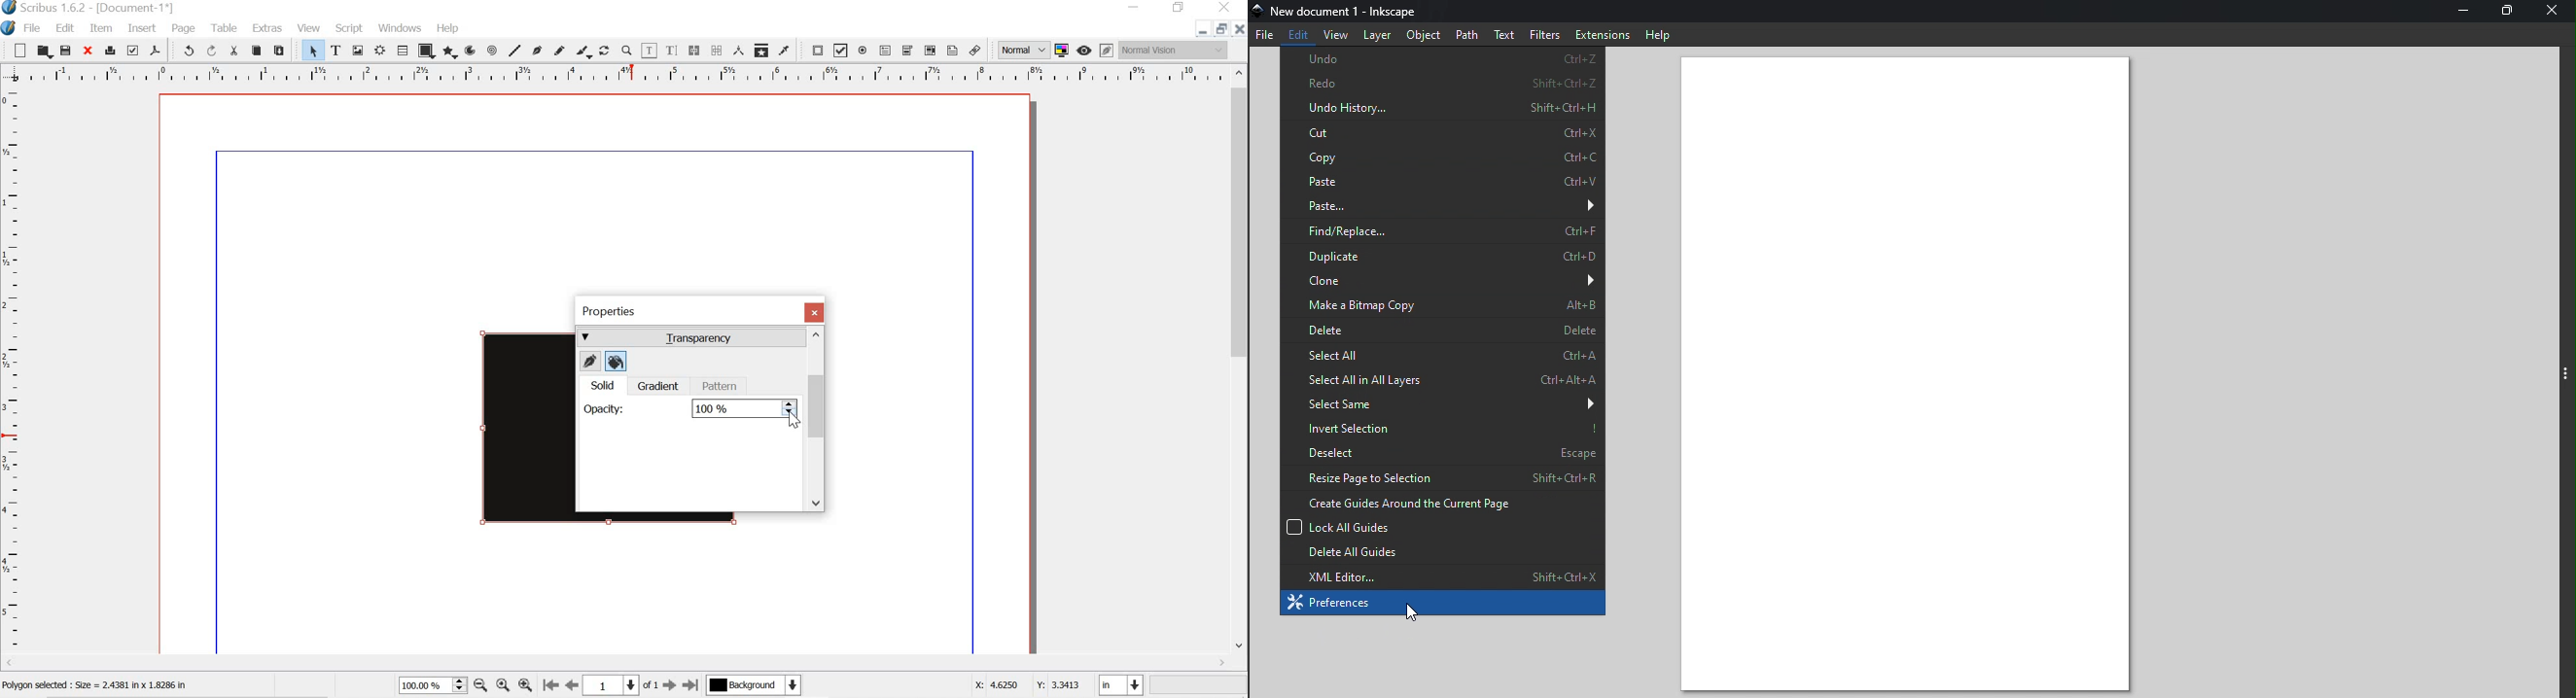 The image size is (2576, 700). What do you see at coordinates (694, 51) in the screenshot?
I see `link text frame` at bounding box center [694, 51].